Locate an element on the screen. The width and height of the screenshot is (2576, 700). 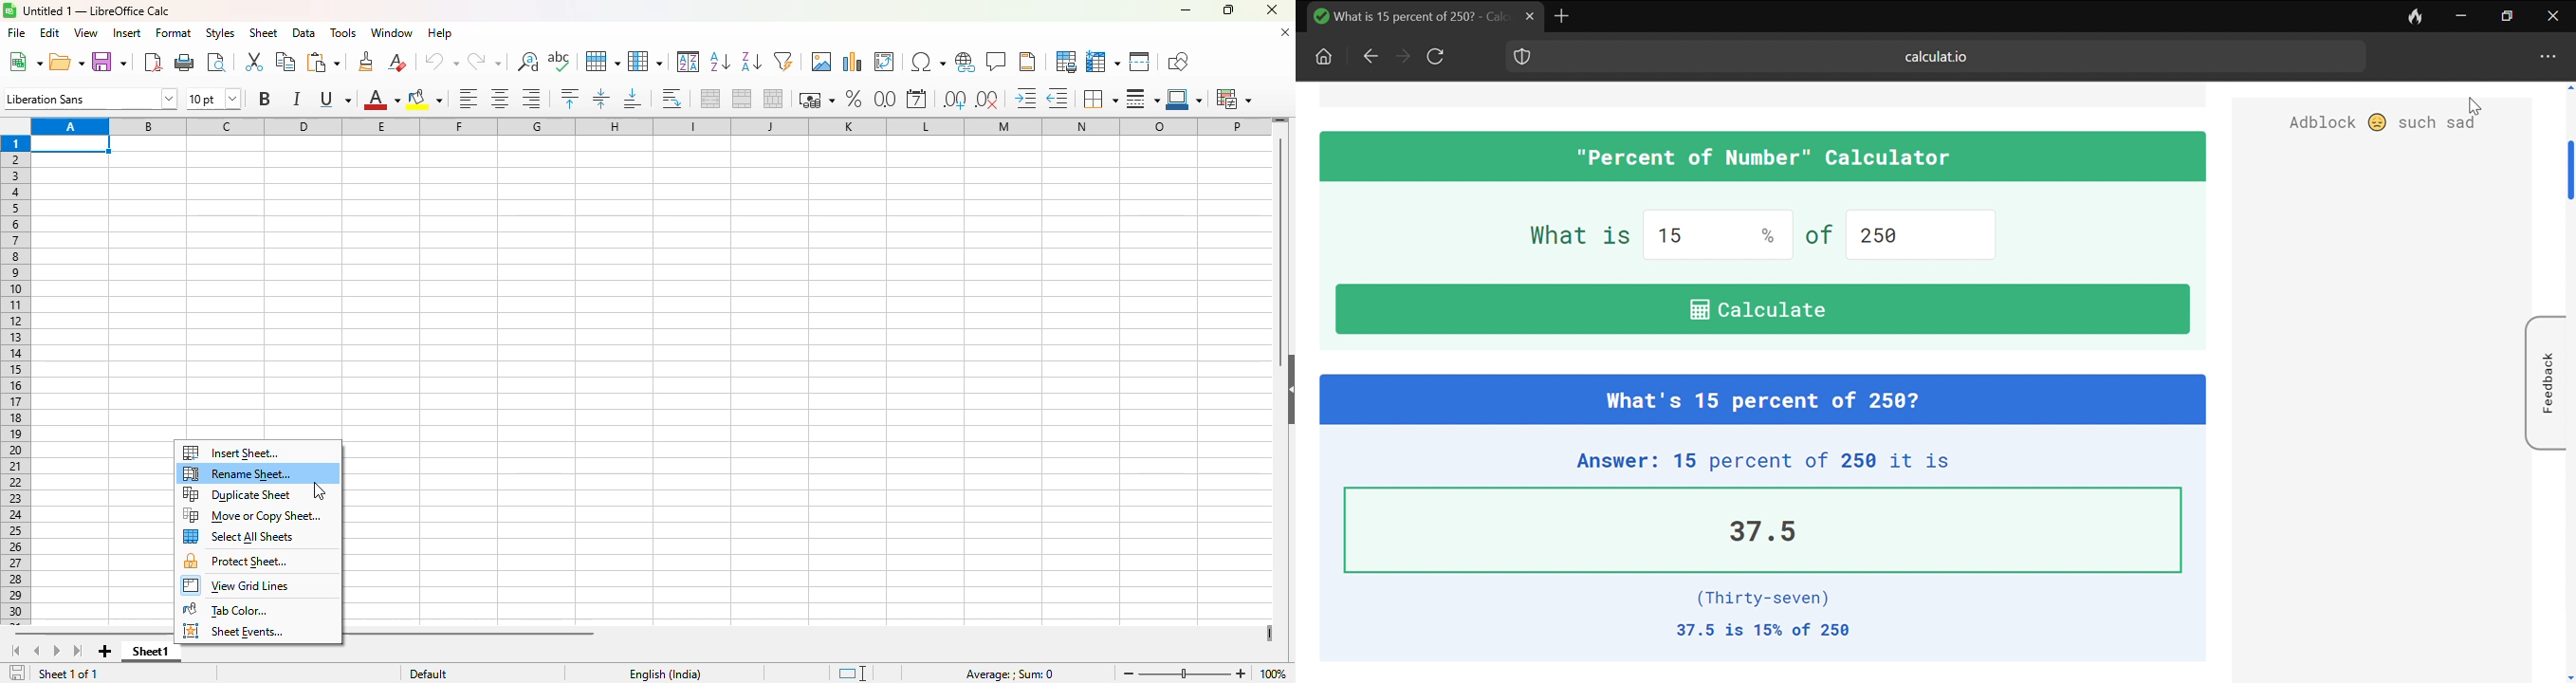
borders is located at coordinates (1099, 99).